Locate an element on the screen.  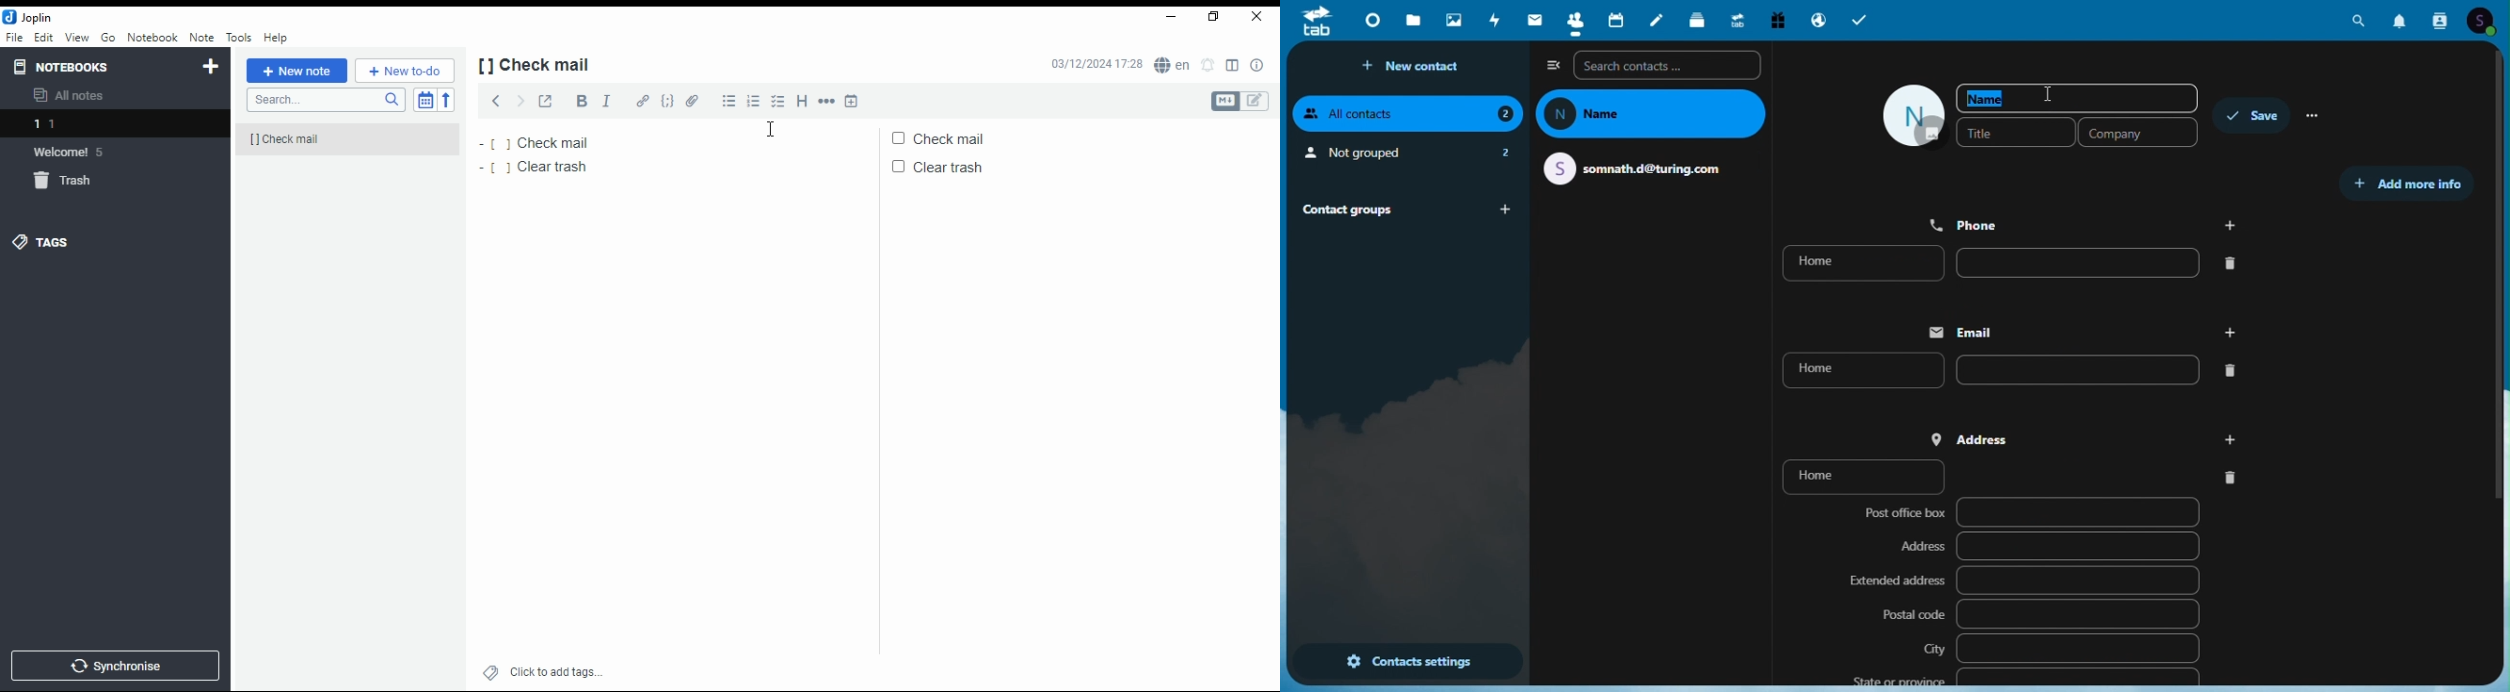
insert time is located at coordinates (852, 101).